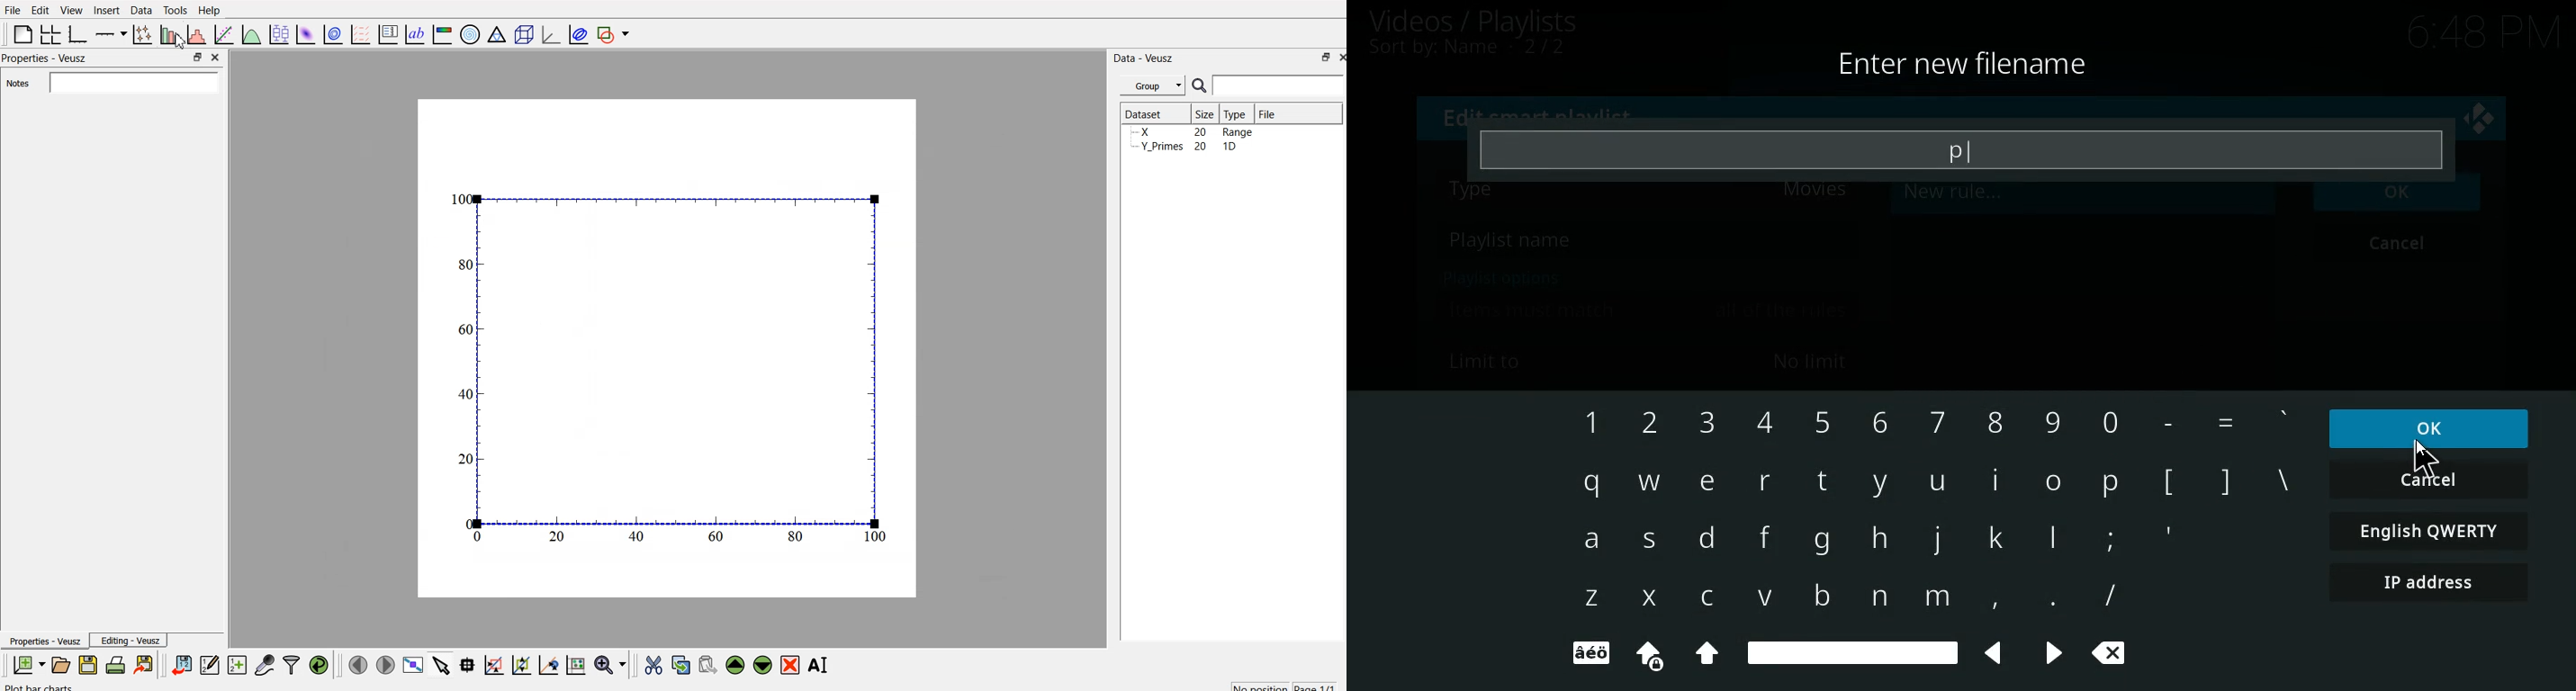 The height and width of the screenshot is (700, 2576). Describe the element at coordinates (182, 663) in the screenshot. I see `import data` at that location.